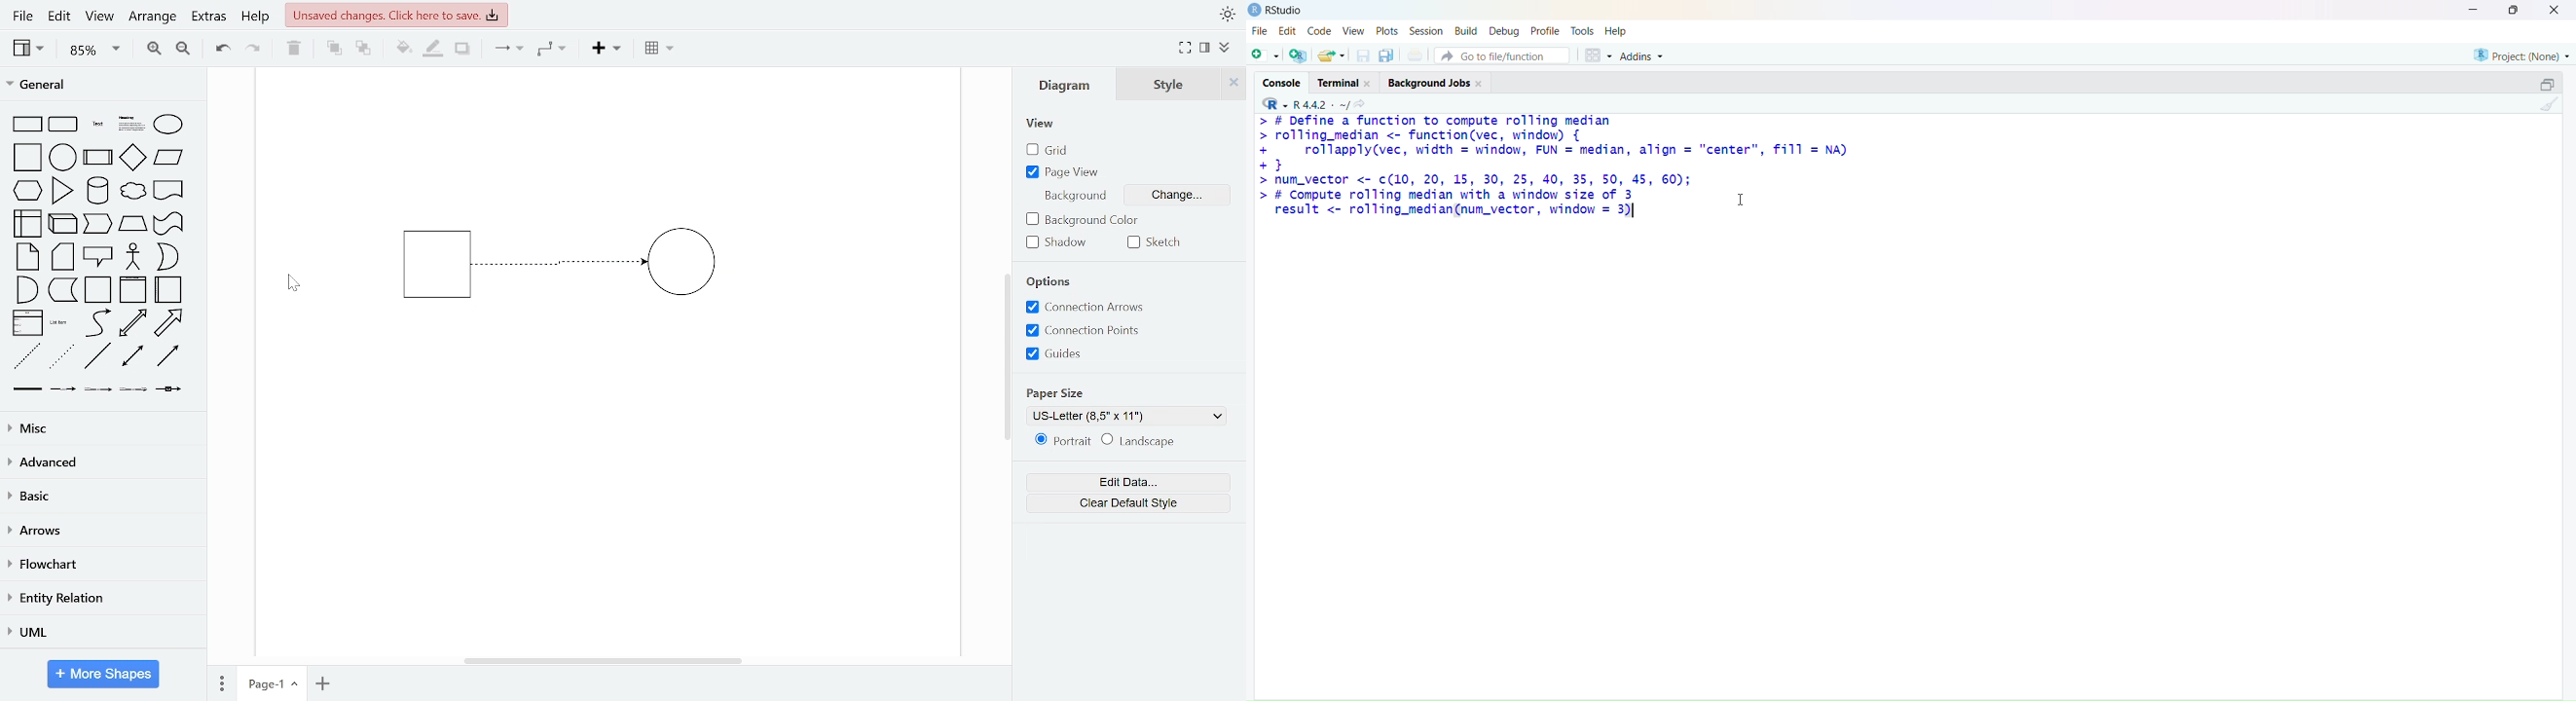 This screenshot has width=2576, height=728. What do you see at coordinates (1065, 440) in the screenshot?
I see `portrait` at bounding box center [1065, 440].